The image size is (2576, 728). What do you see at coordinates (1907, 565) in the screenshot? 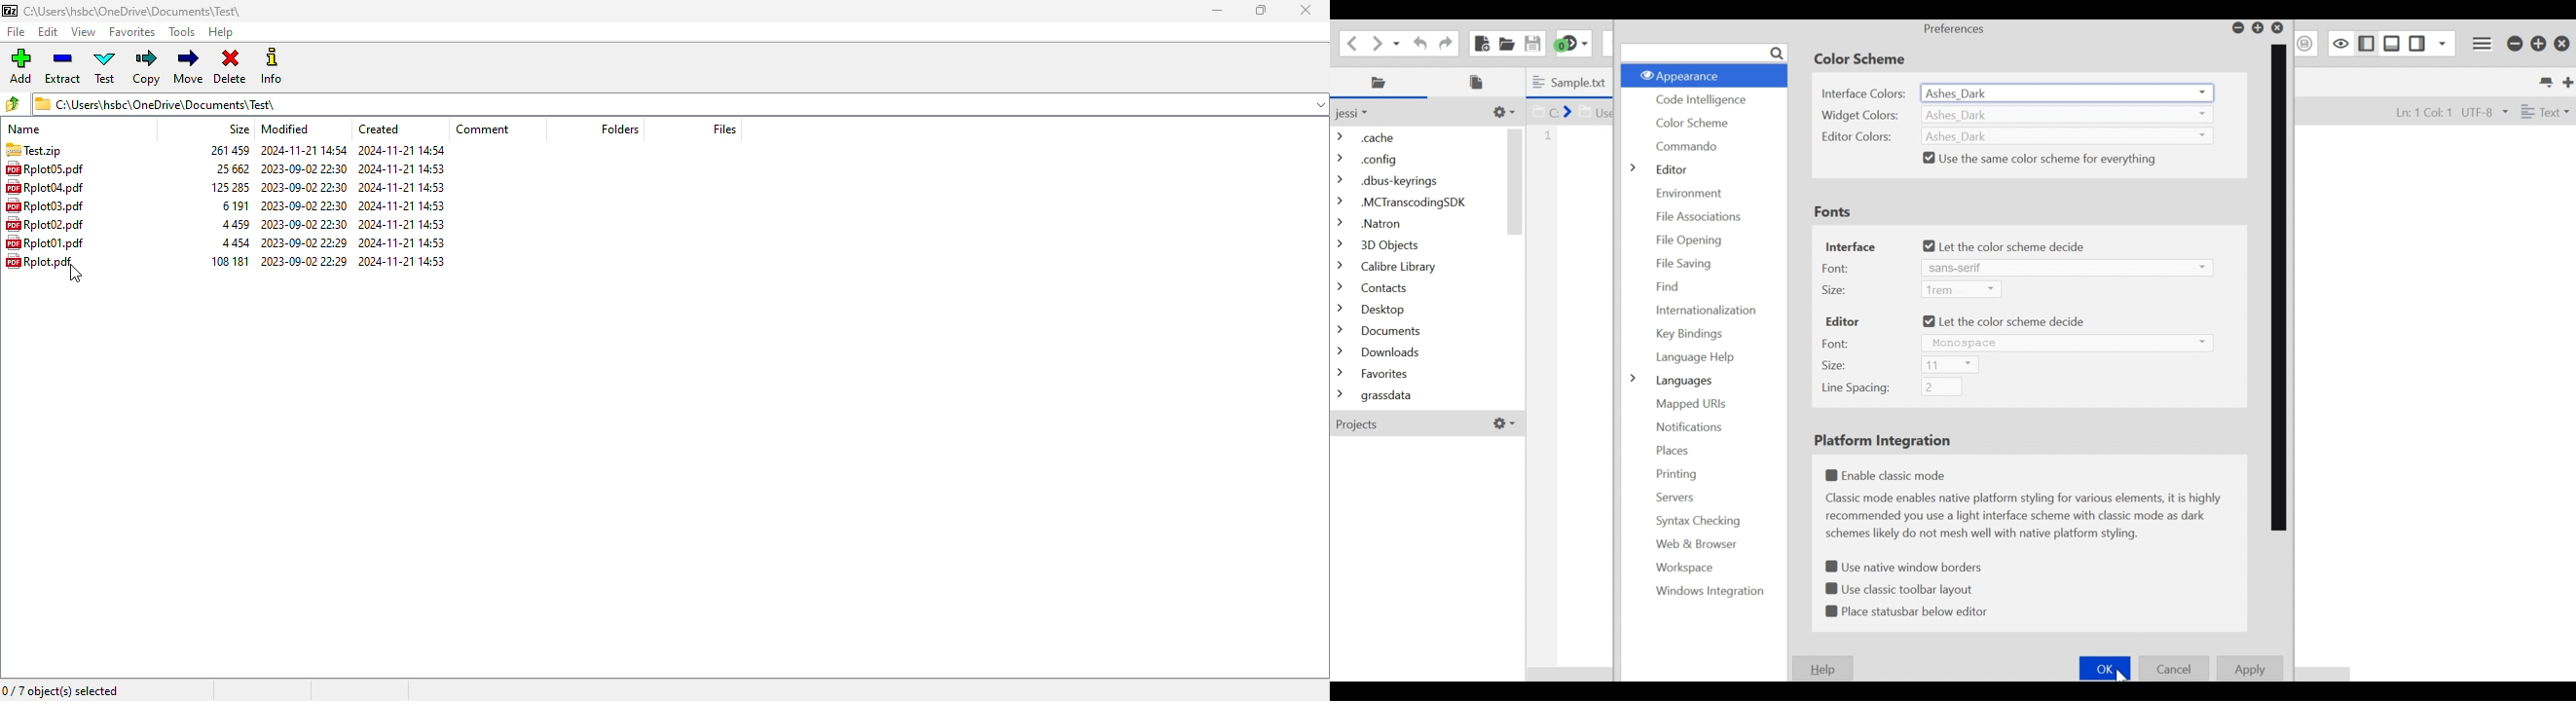
I see `(un)select use native window borders` at bounding box center [1907, 565].